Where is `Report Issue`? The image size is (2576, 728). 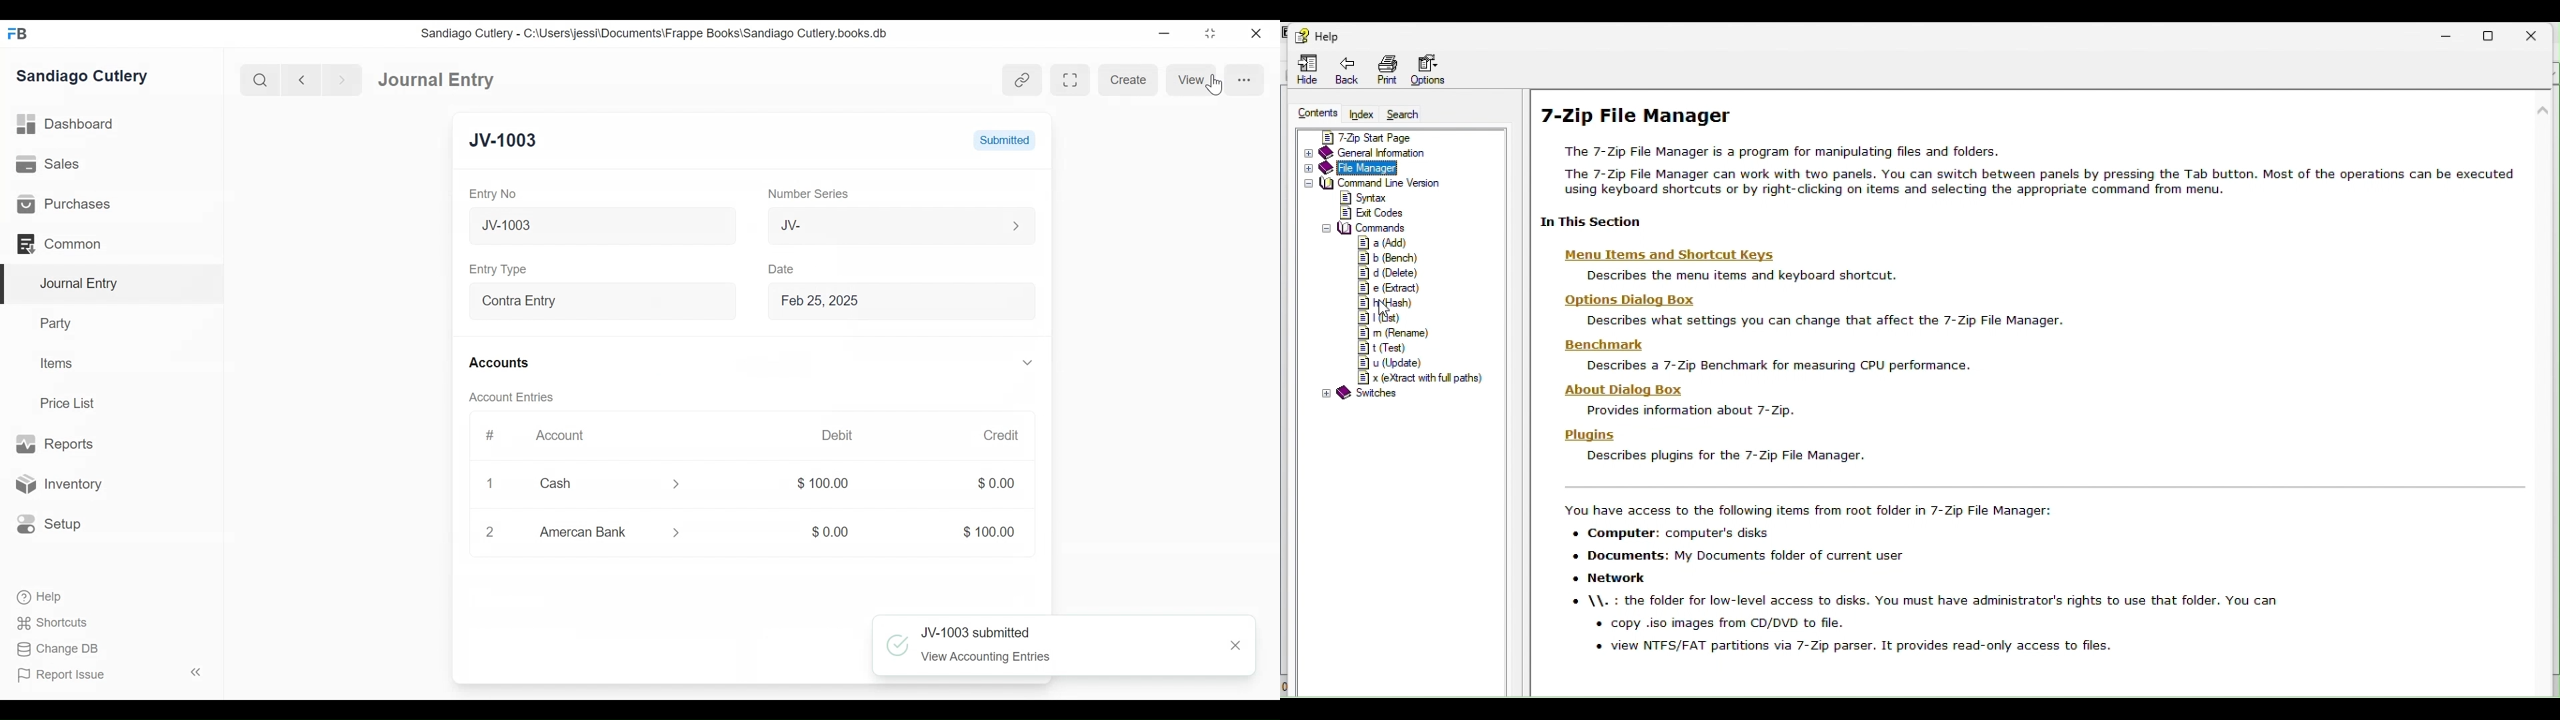
Report Issue is located at coordinates (109, 675).